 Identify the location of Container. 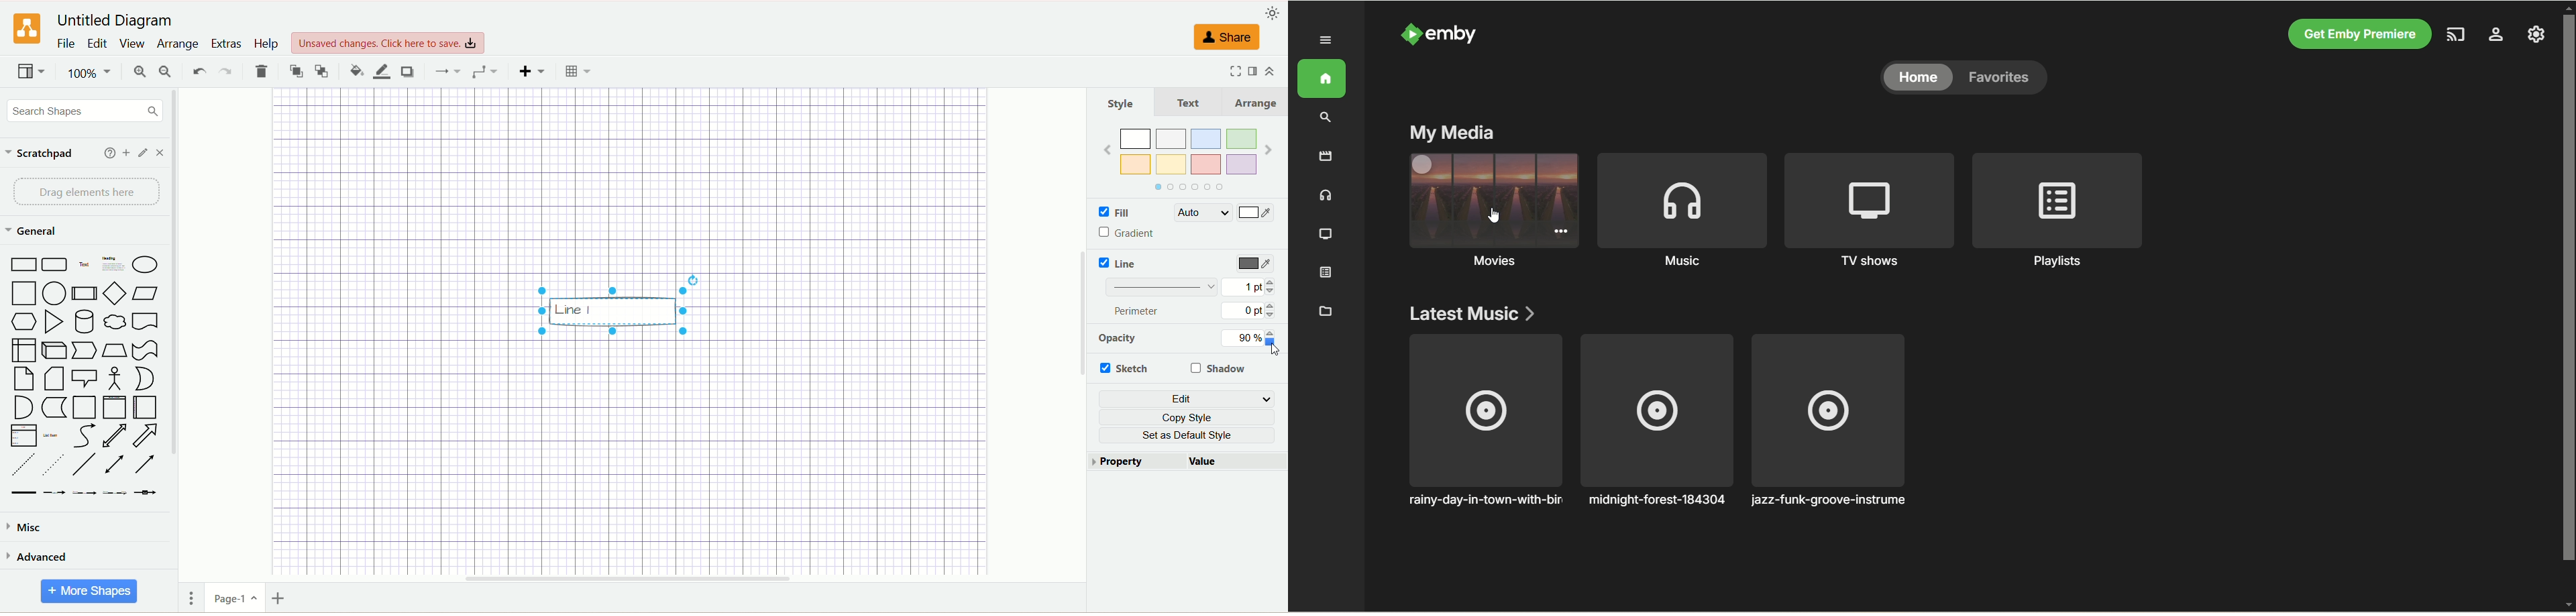
(85, 408).